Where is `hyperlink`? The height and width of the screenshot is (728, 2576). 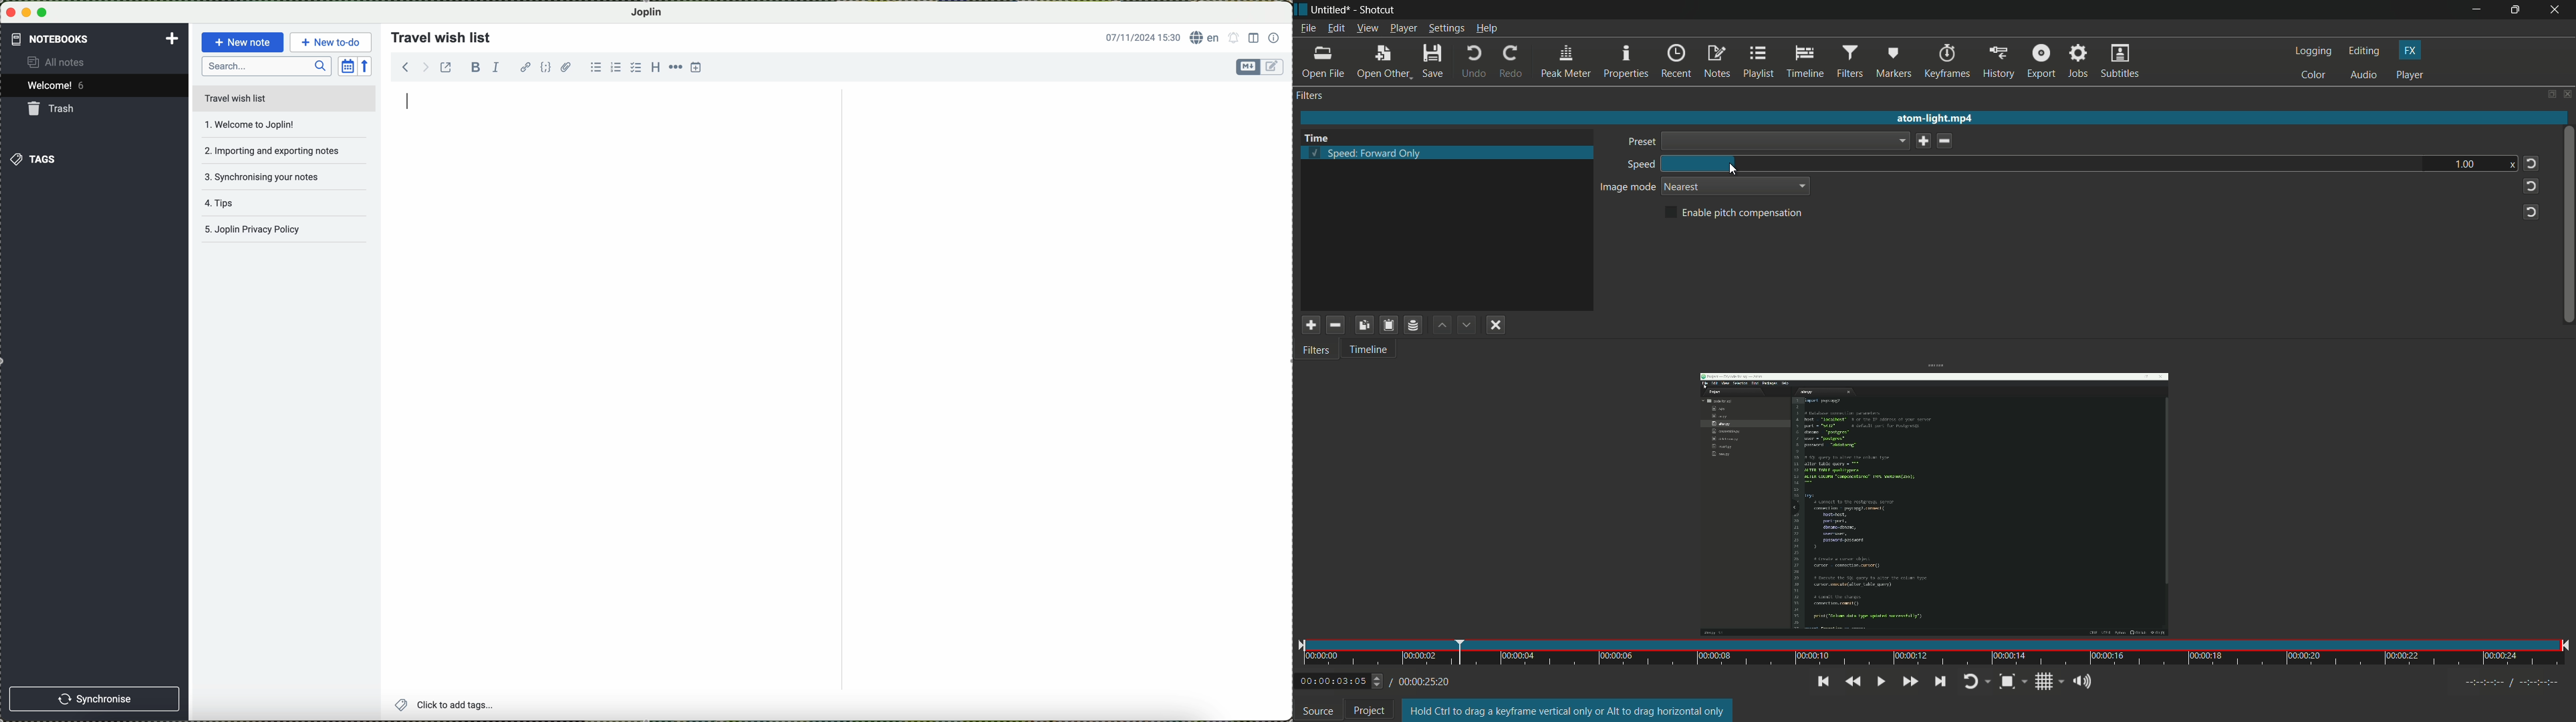 hyperlink is located at coordinates (525, 67).